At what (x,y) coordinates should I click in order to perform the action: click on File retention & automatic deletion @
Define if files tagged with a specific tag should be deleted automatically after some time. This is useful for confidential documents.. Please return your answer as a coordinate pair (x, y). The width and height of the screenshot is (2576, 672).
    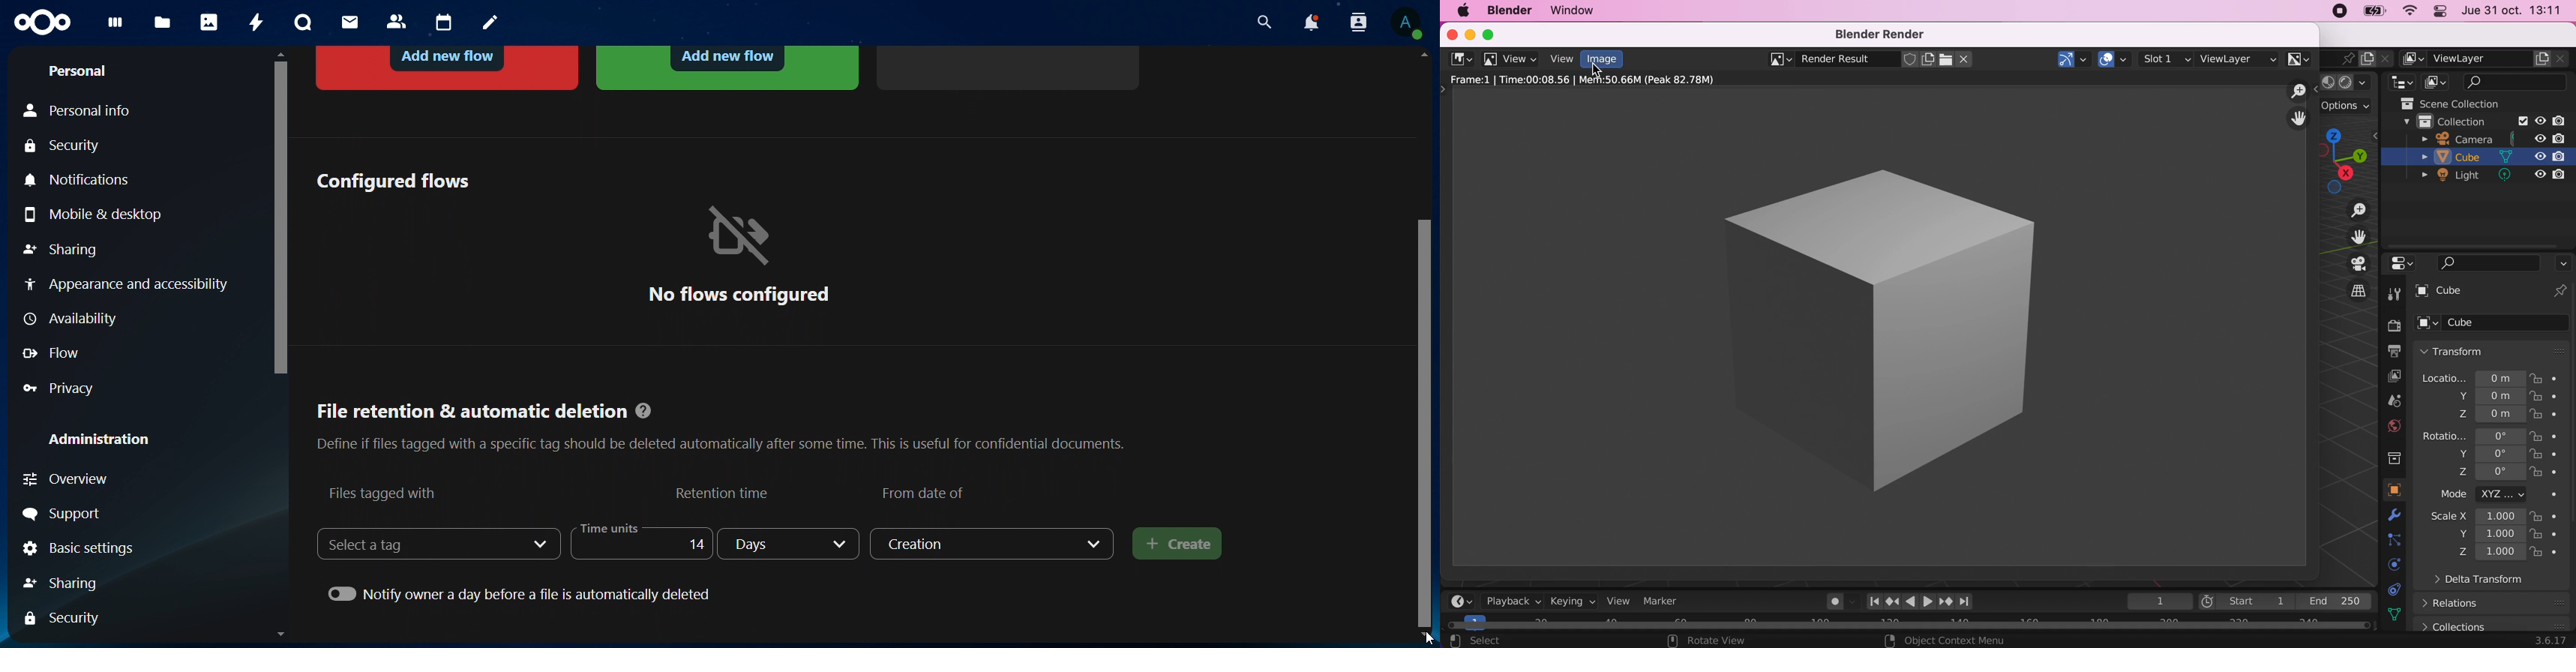
    Looking at the image, I should click on (720, 422).